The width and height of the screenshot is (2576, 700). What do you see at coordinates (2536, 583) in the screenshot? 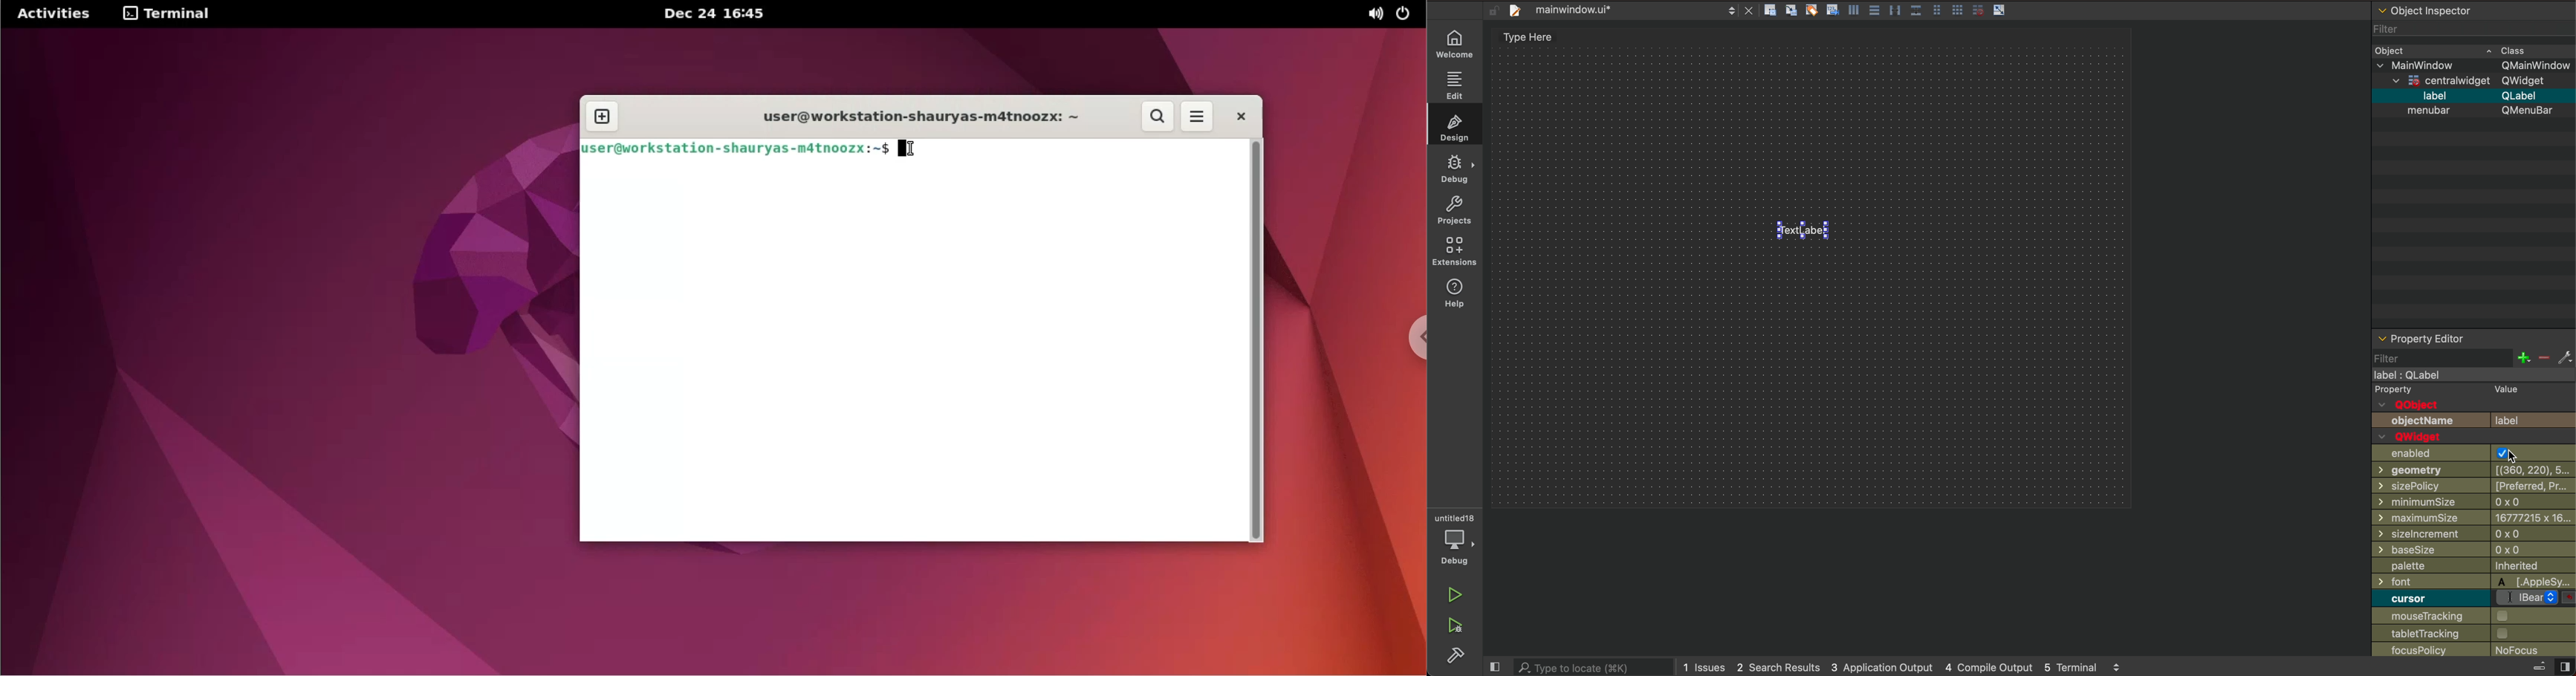
I see `applesy...` at bounding box center [2536, 583].